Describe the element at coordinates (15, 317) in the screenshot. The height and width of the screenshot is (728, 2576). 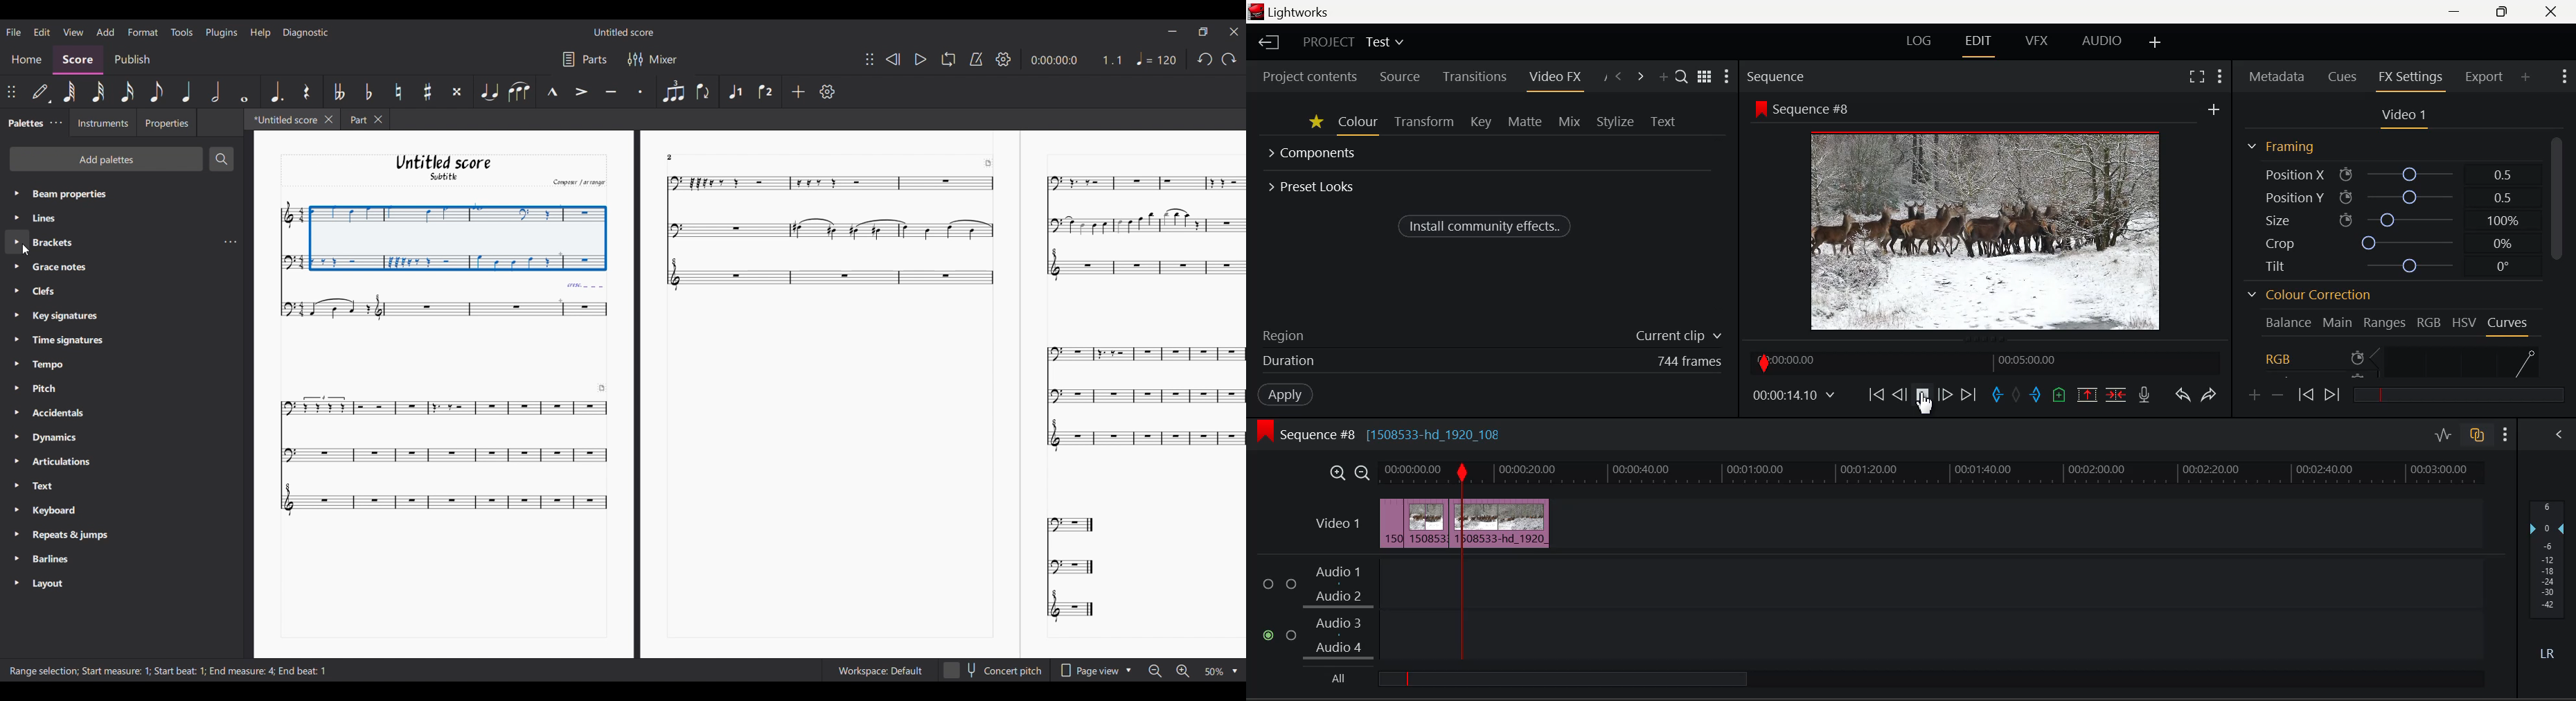
I see `` at that location.